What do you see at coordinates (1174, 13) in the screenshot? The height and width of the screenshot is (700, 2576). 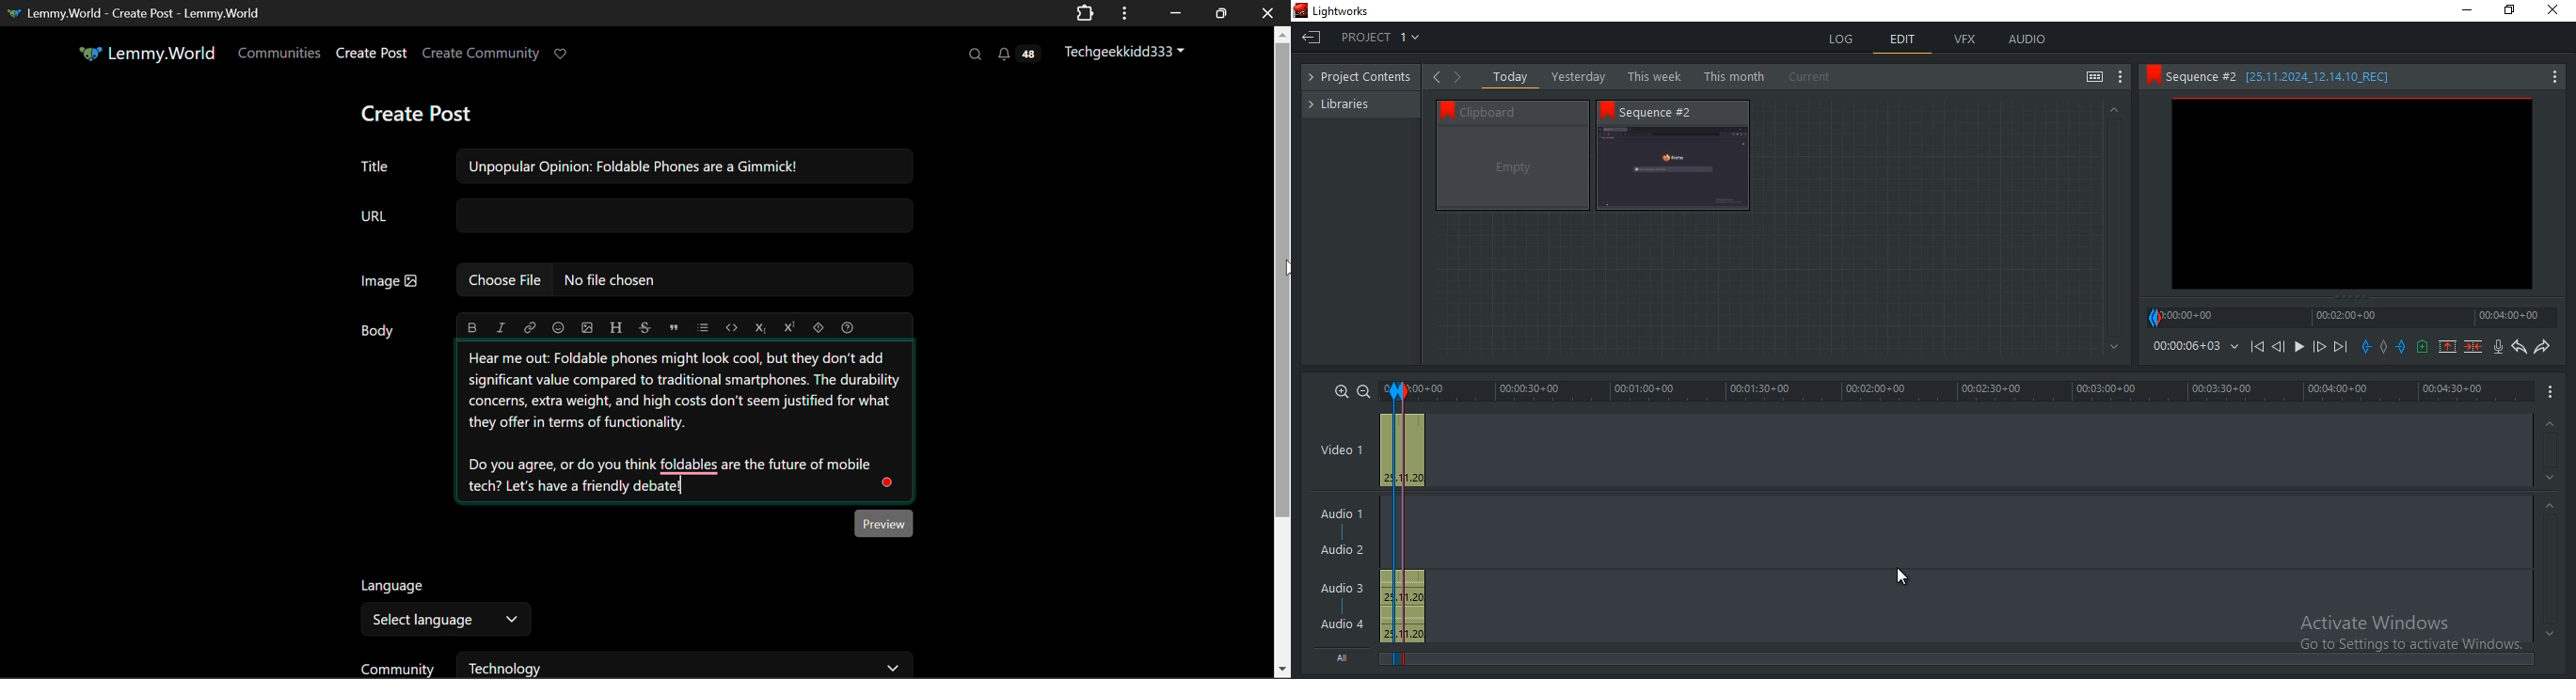 I see `Restore Down` at bounding box center [1174, 13].